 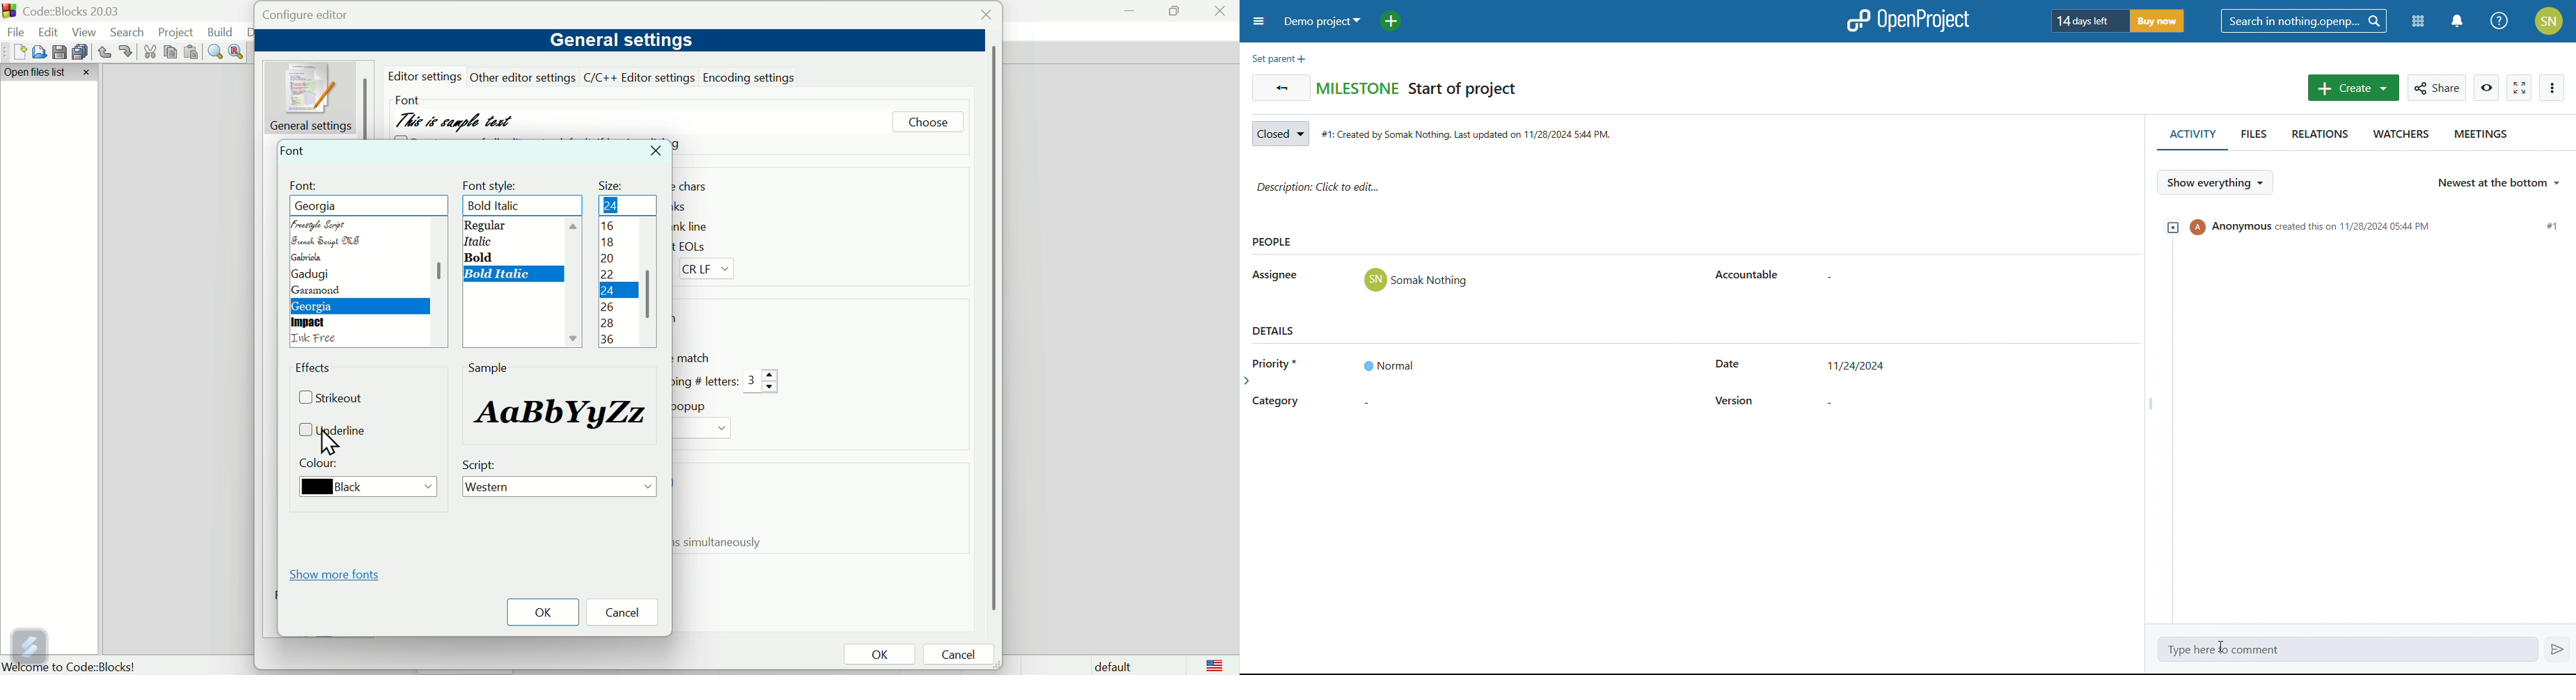 What do you see at coordinates (1277, 276) in the screenshot?
I see `asignee` at bounding box center [1277, 276].